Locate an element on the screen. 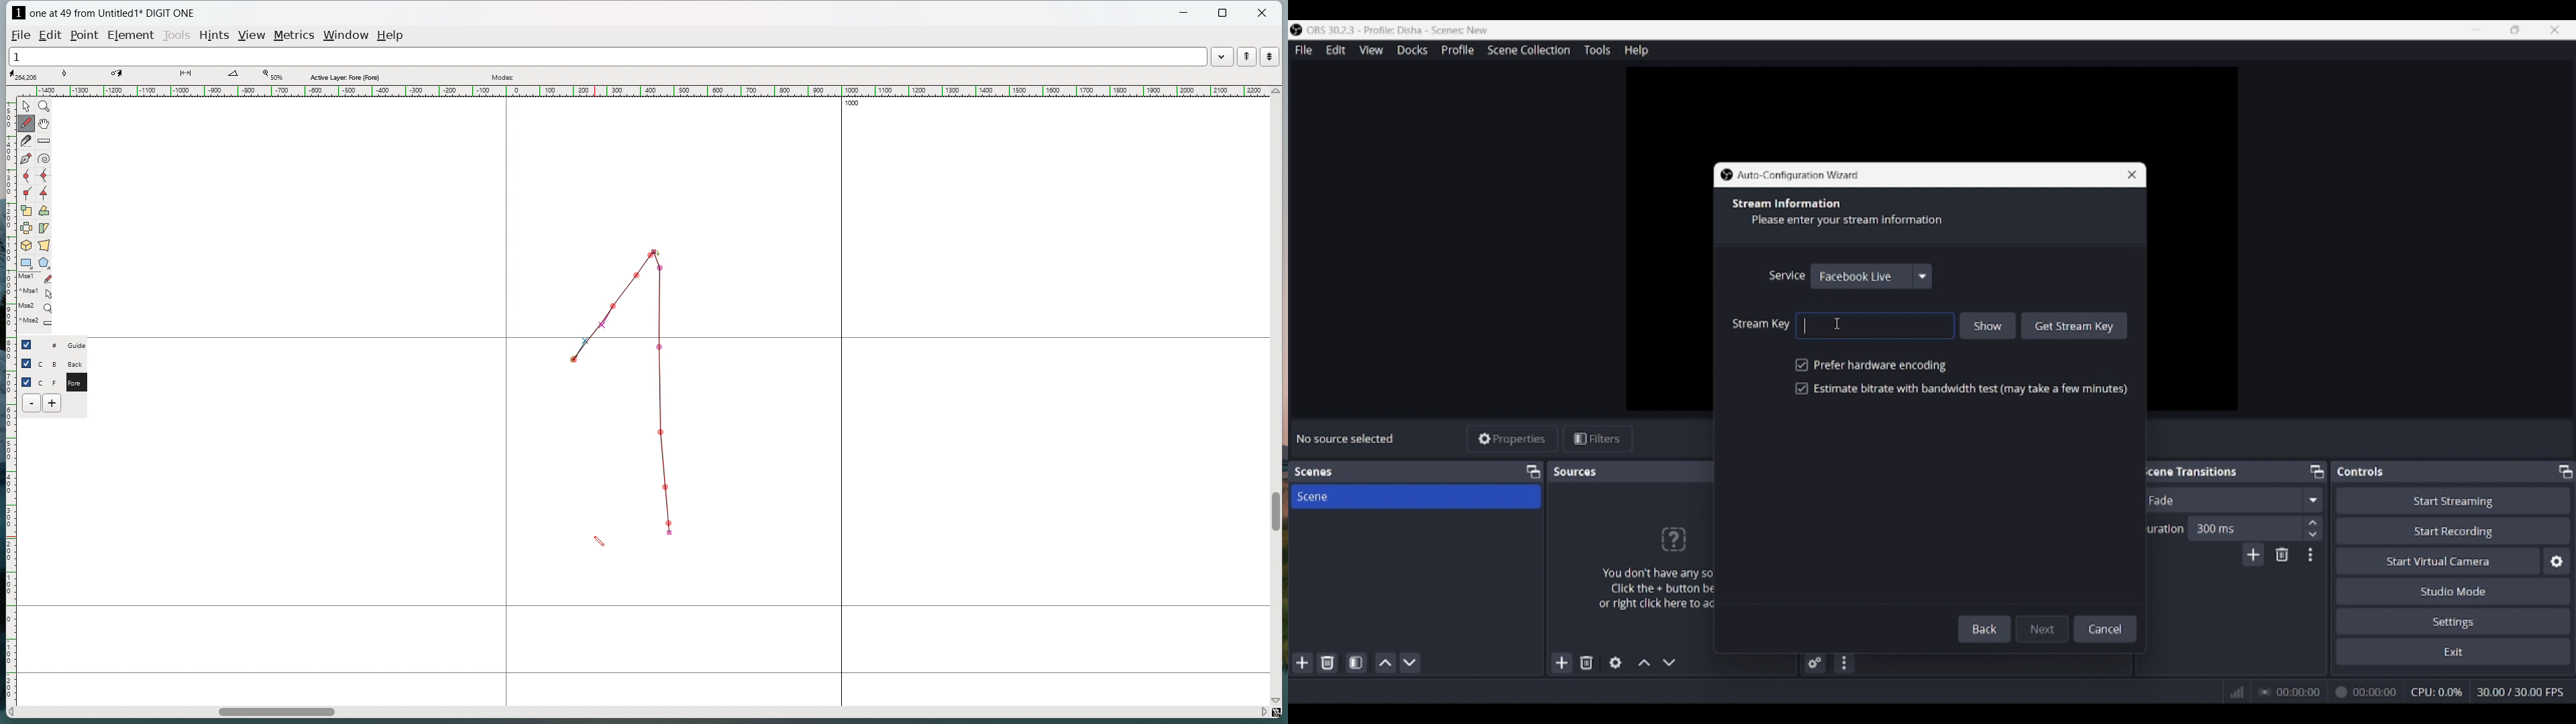 This screenshot has width=2576, height=728. Show input made is located at coordinates (1988, 325).